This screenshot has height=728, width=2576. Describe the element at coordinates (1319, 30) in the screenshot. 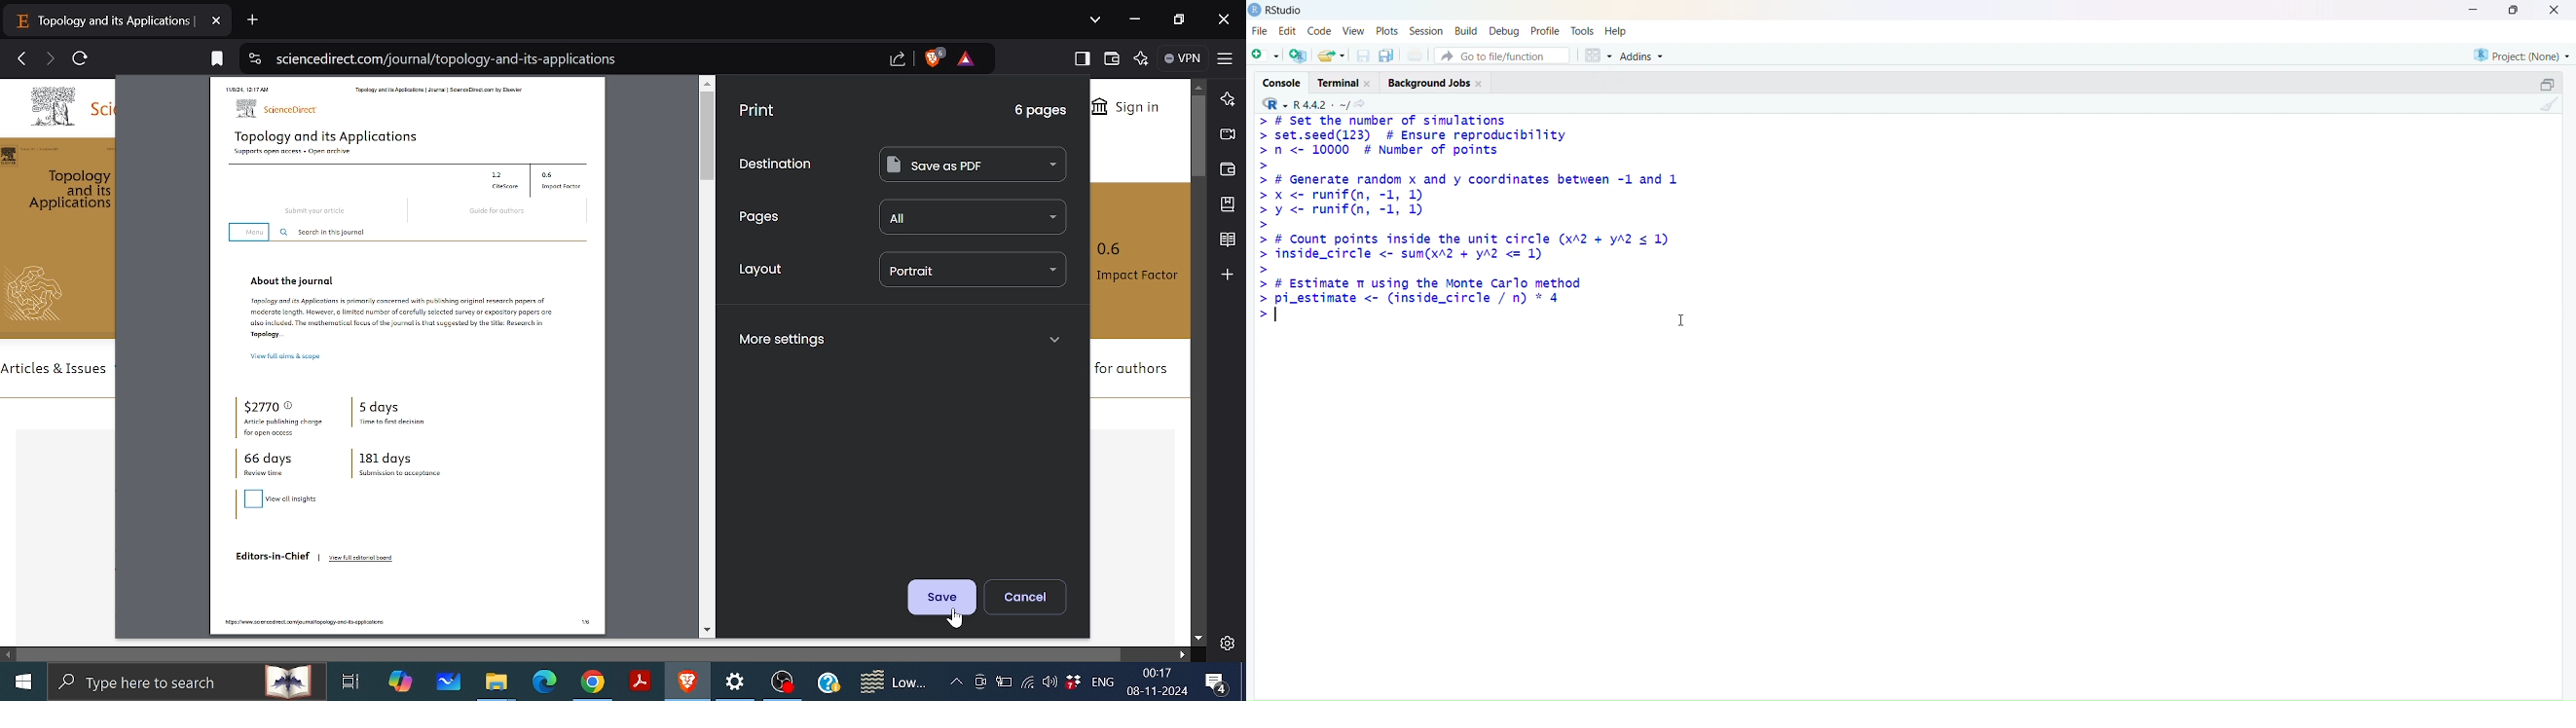

I see `Code` at that location.